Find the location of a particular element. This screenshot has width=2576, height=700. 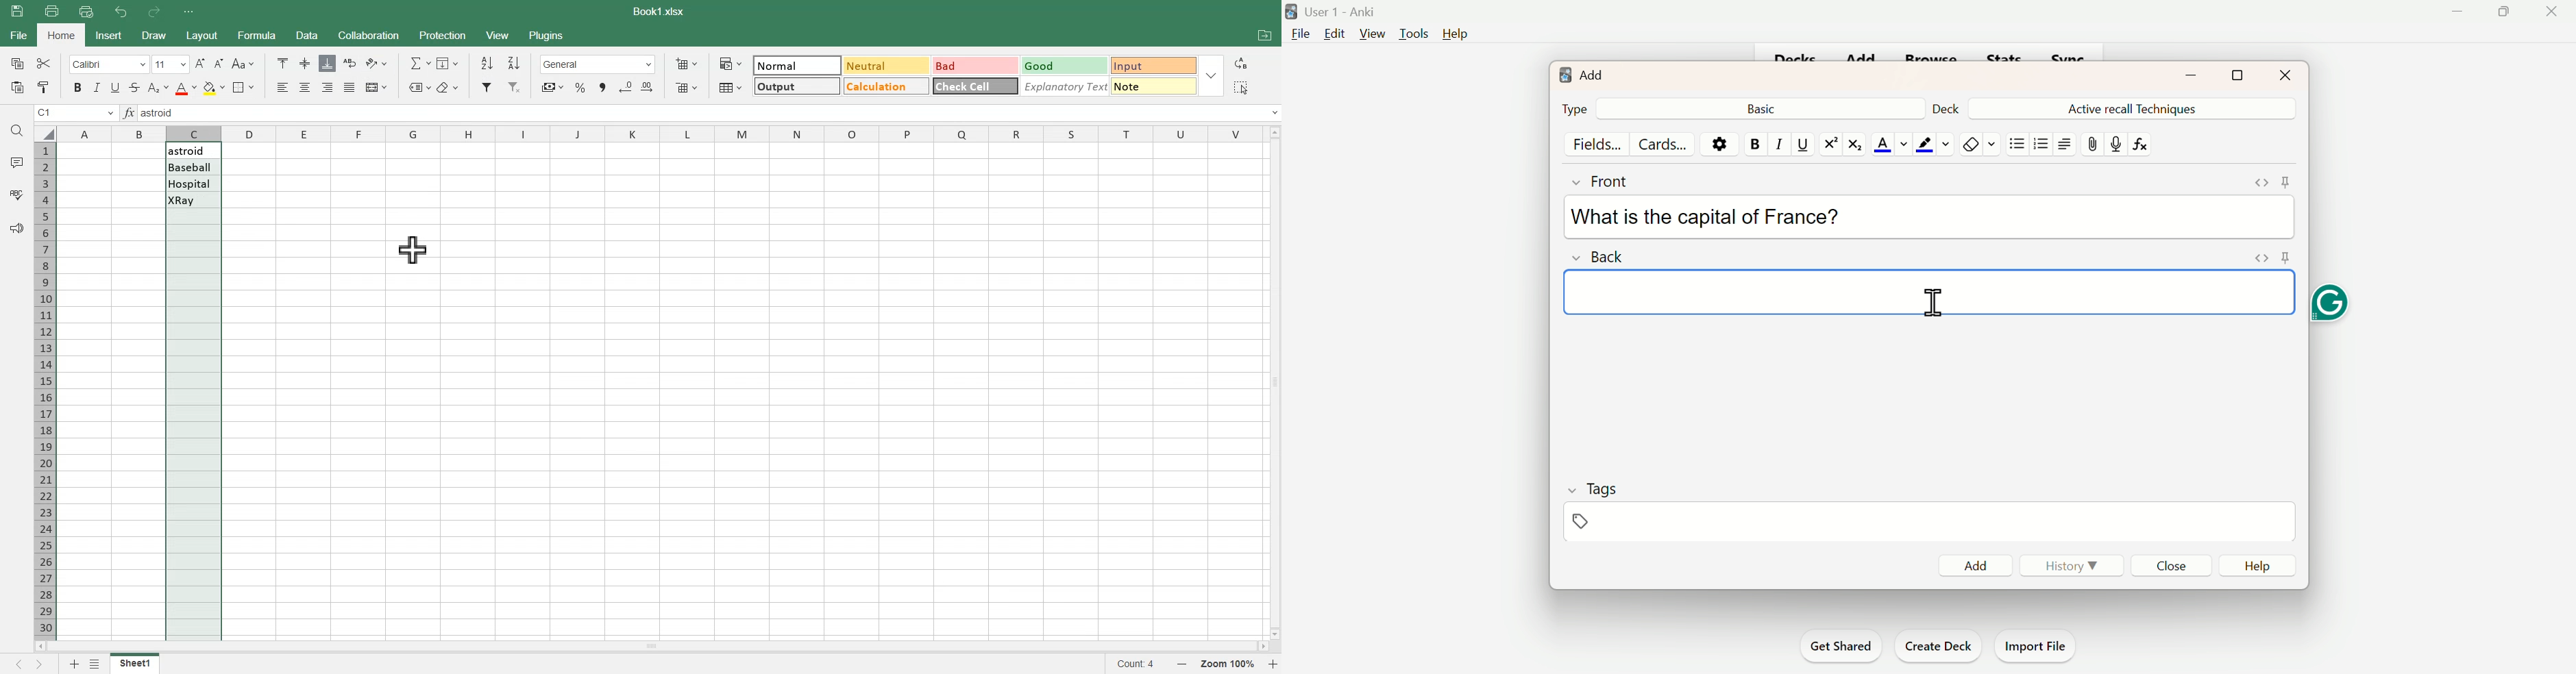

Italic is located at coordinates (97, 87).